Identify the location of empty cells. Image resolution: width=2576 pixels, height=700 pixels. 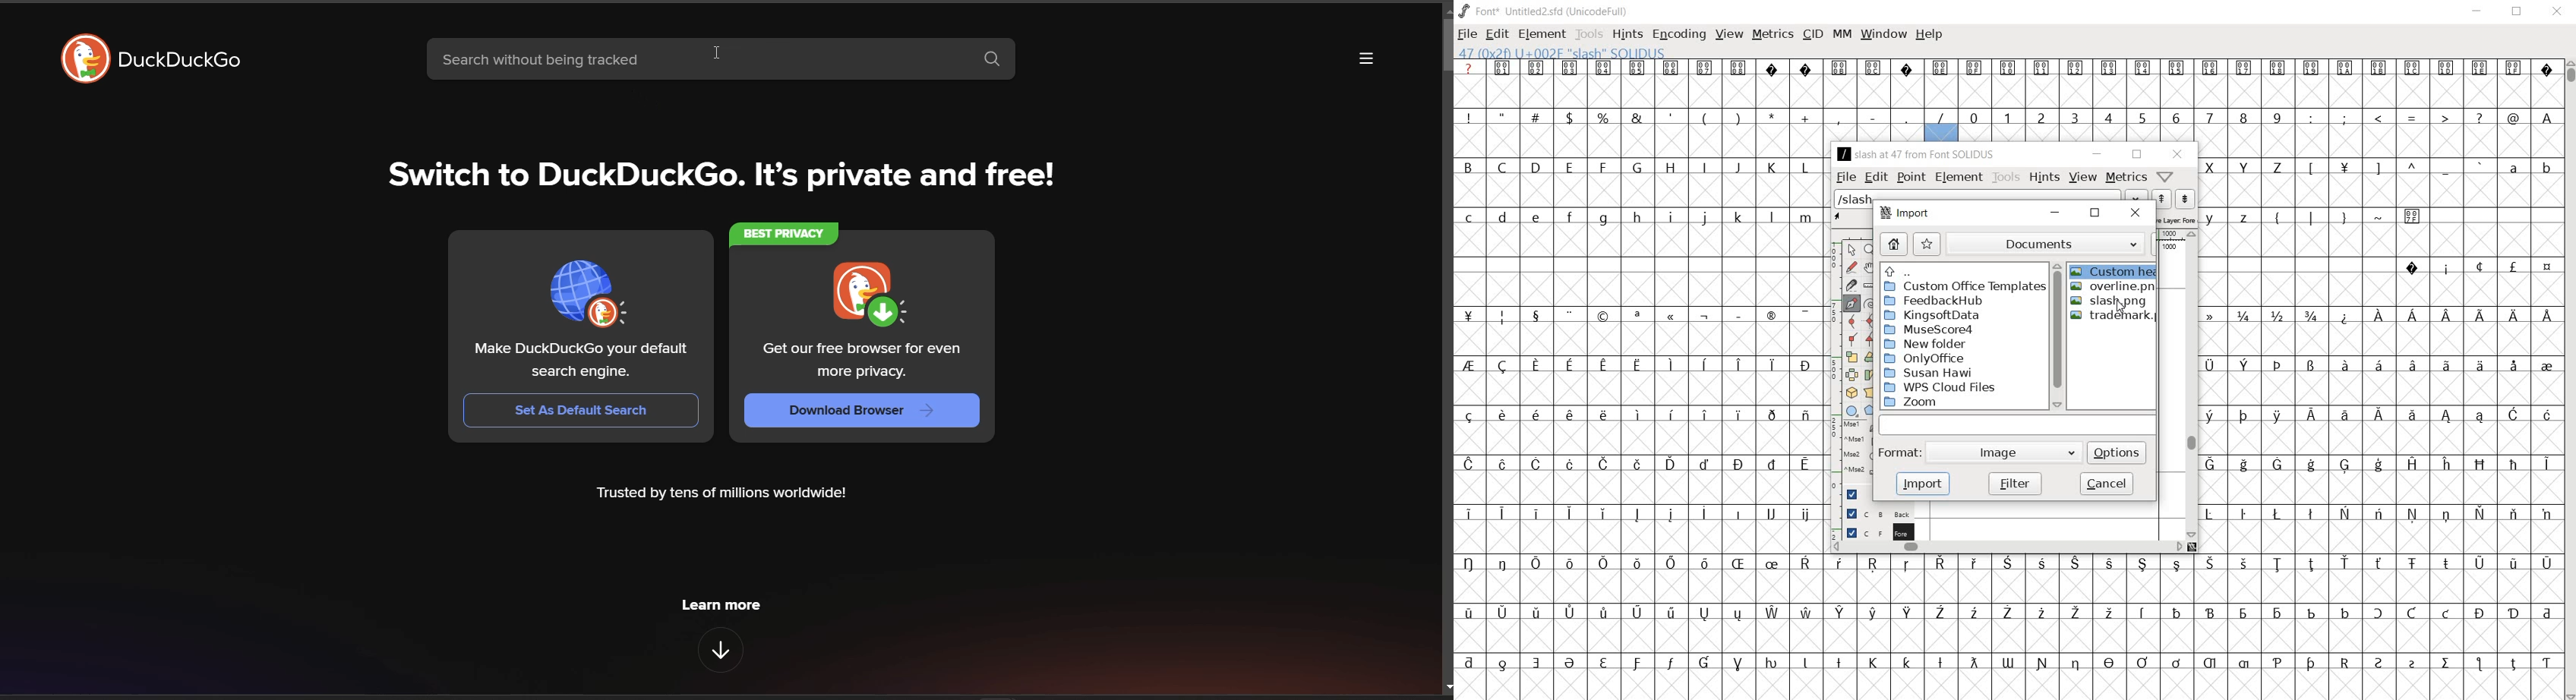
(2007, 636).